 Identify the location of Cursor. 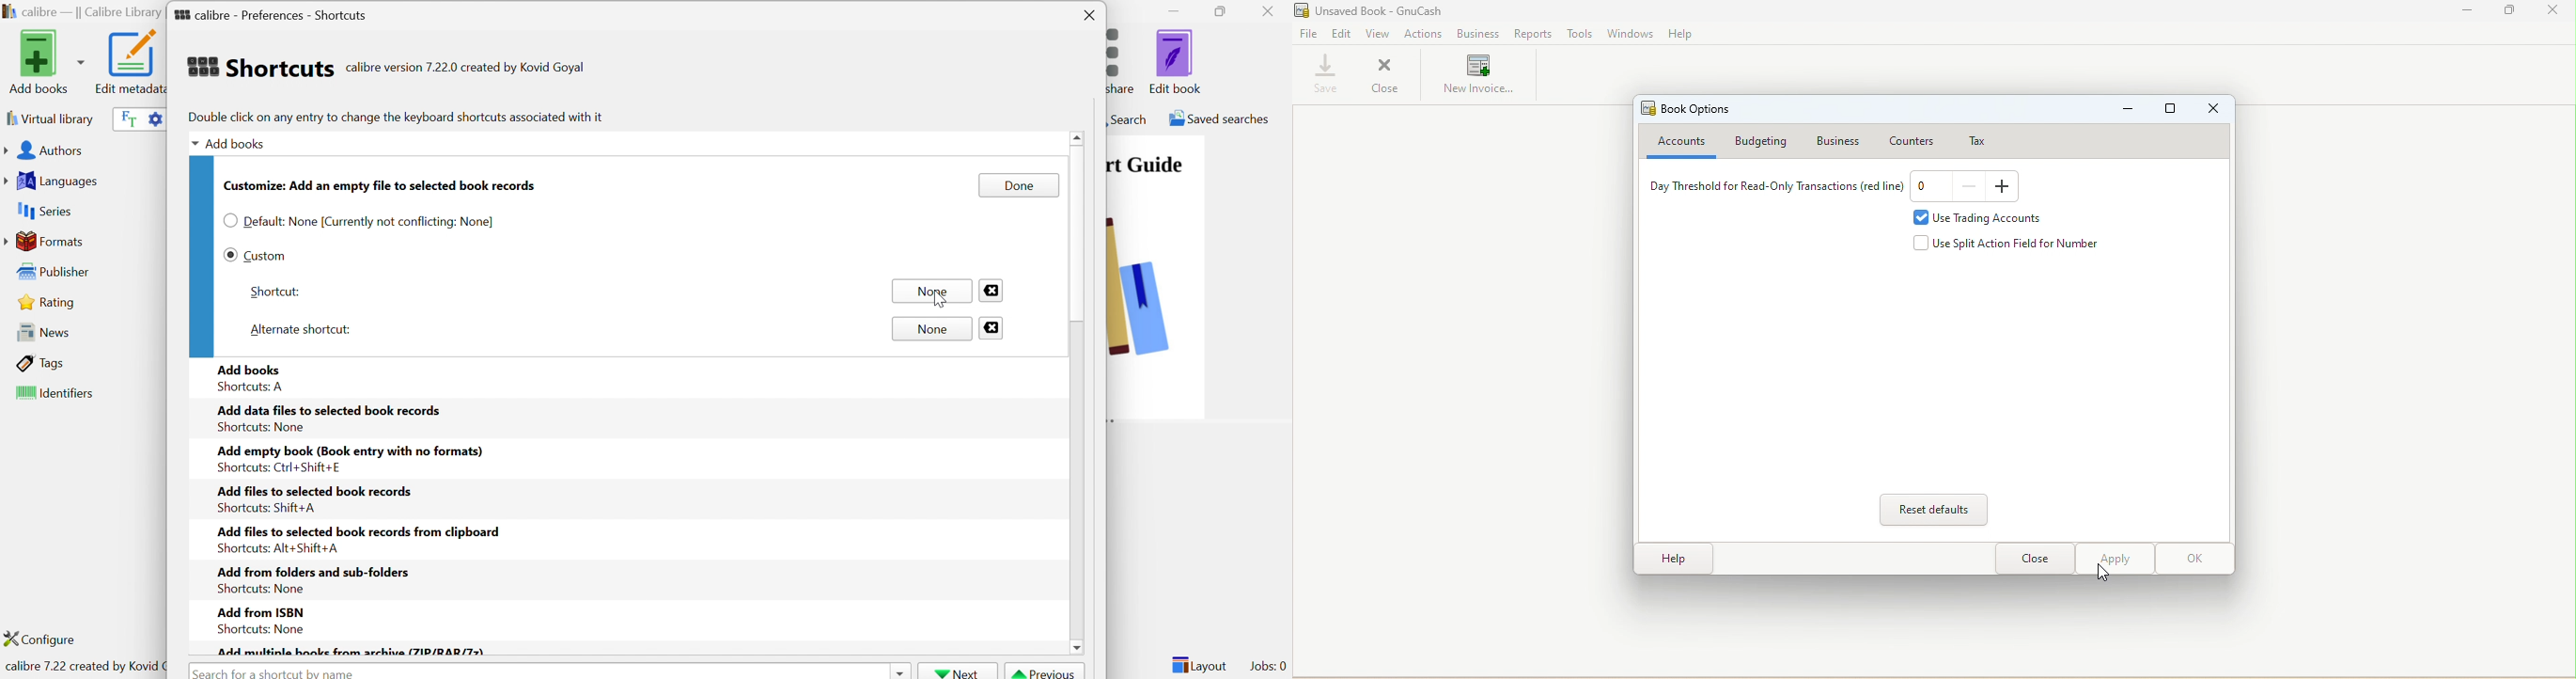
(936, 298).